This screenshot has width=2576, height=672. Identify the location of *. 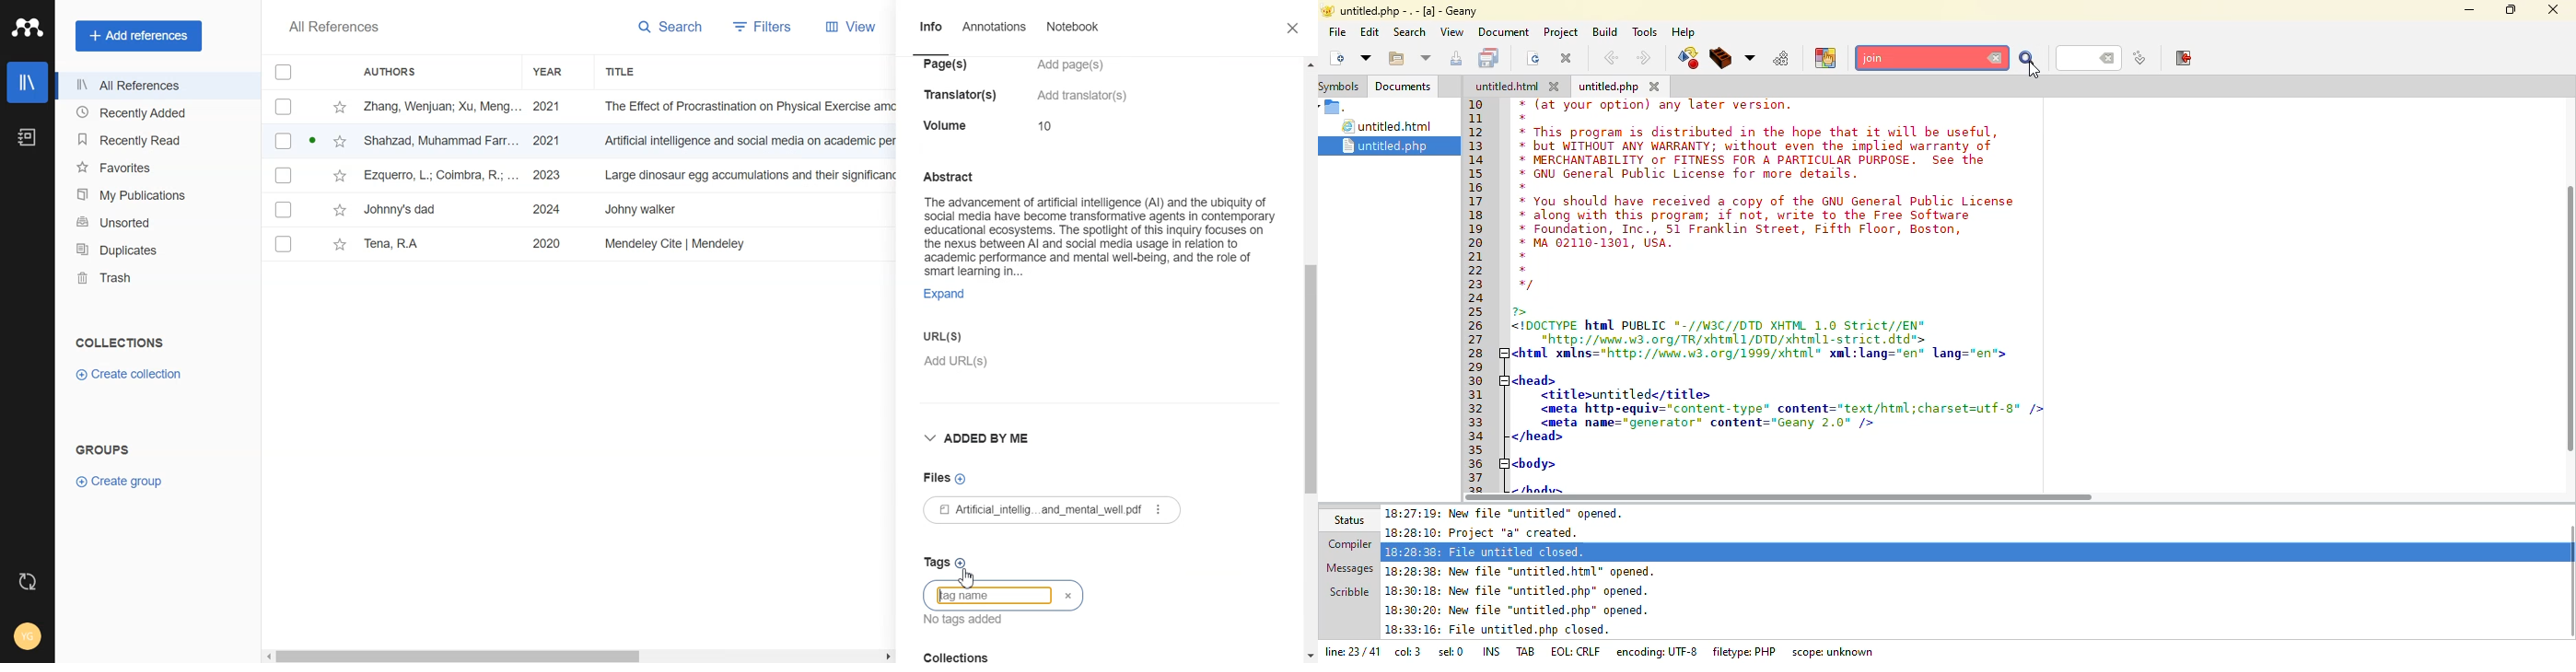
(1523, 269).